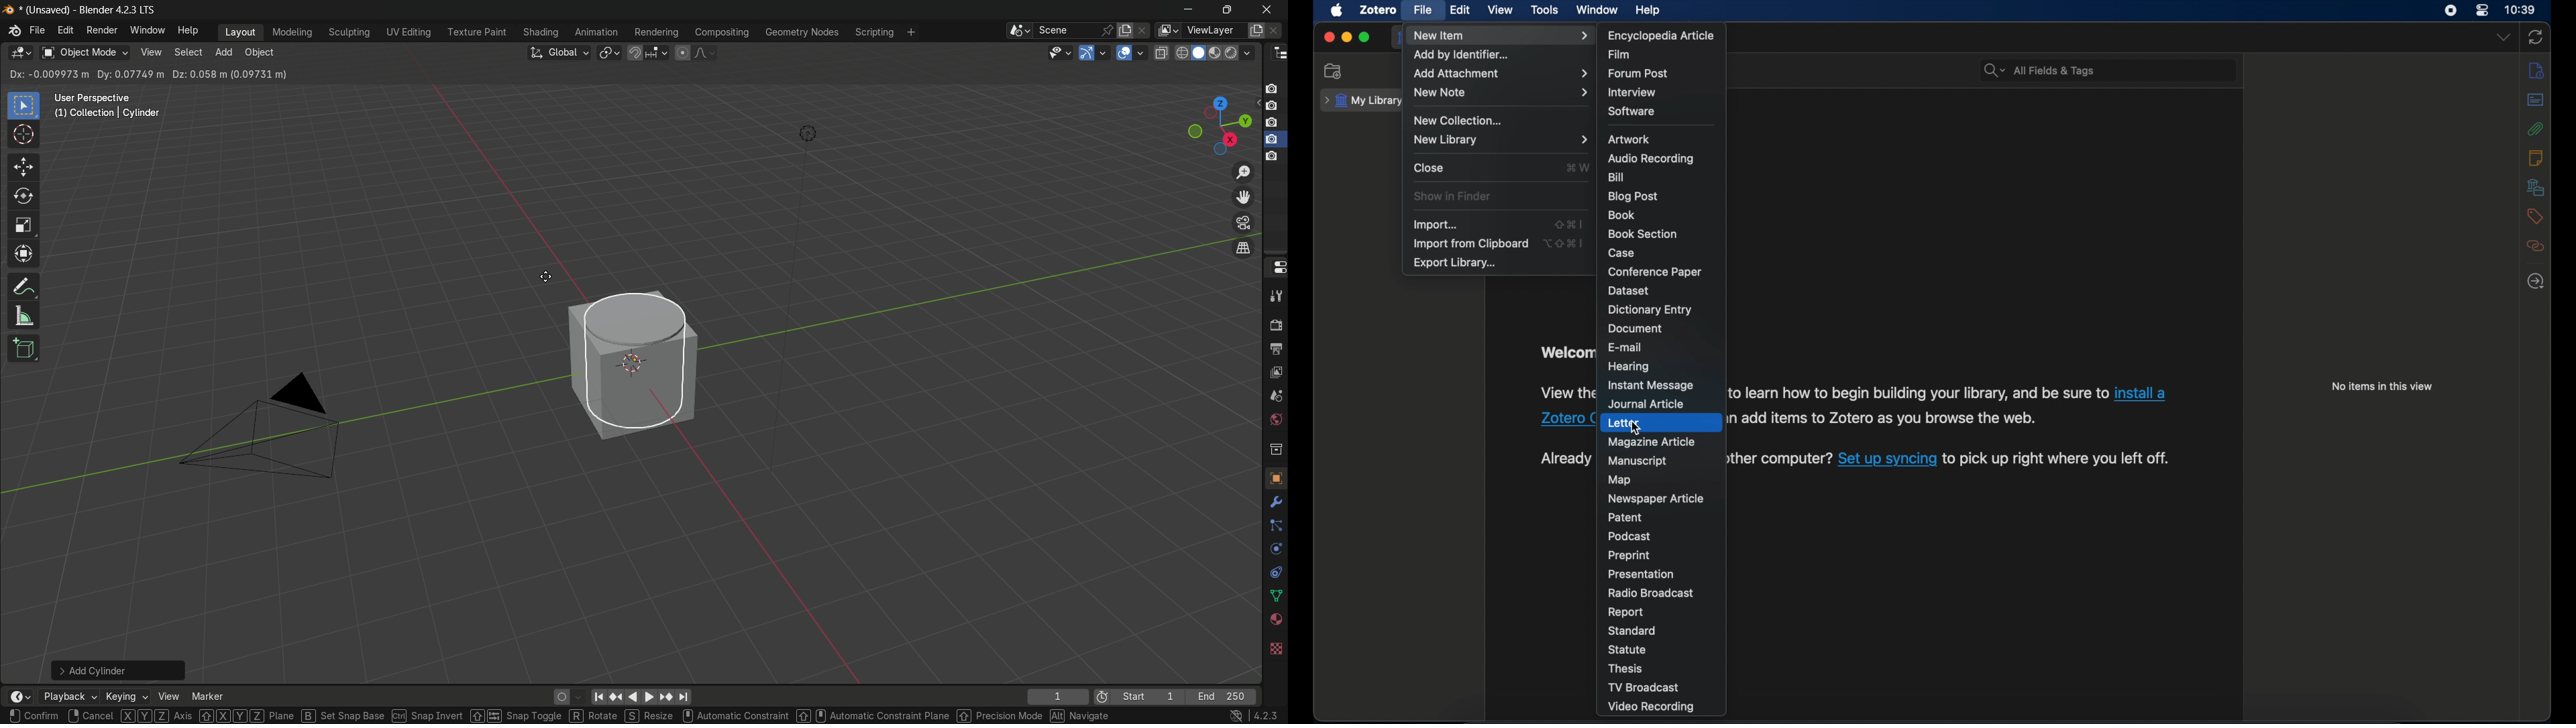 The image size is (2576, 728). What do you see at coordinates (1626, 518) in the screenshot?
I see `patent` at bounding box center [1626, 518].